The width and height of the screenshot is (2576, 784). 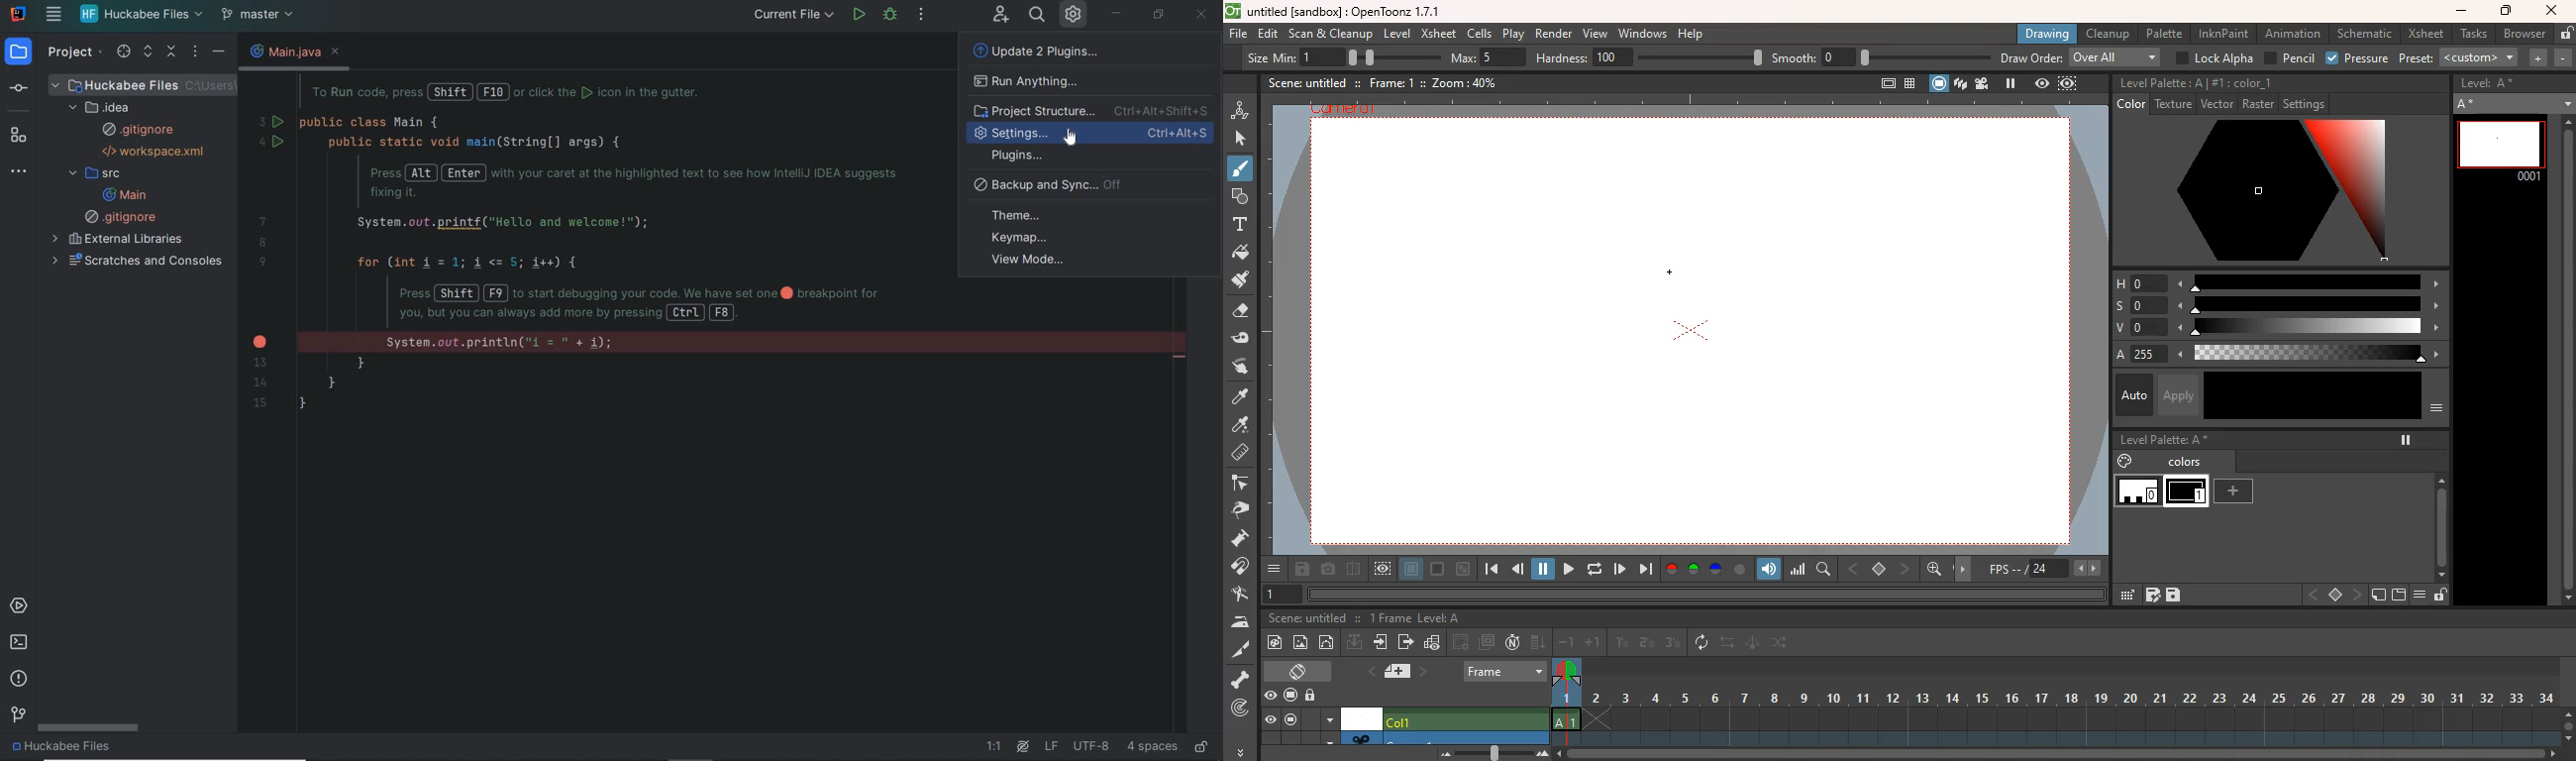 What do you see at coordinates (2423, 596) in the screenshot?
I see `menu` at bounding box center [2423, 596].